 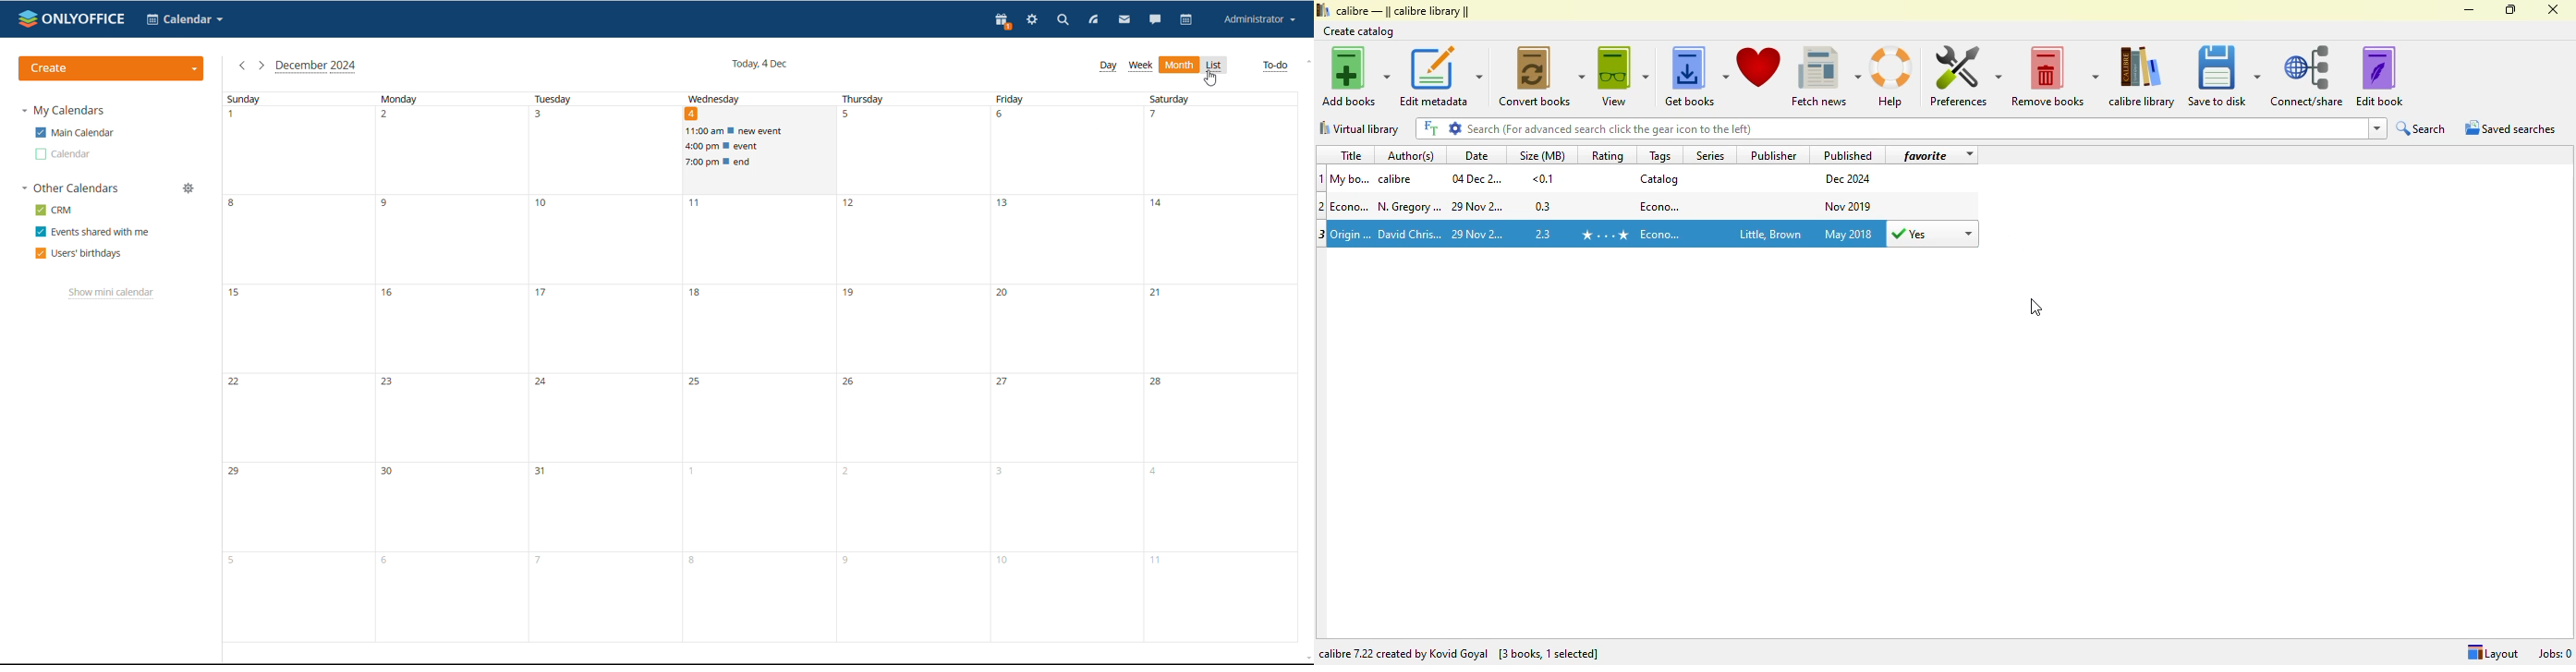 I want to click on title, so click(x=1350, y=155).